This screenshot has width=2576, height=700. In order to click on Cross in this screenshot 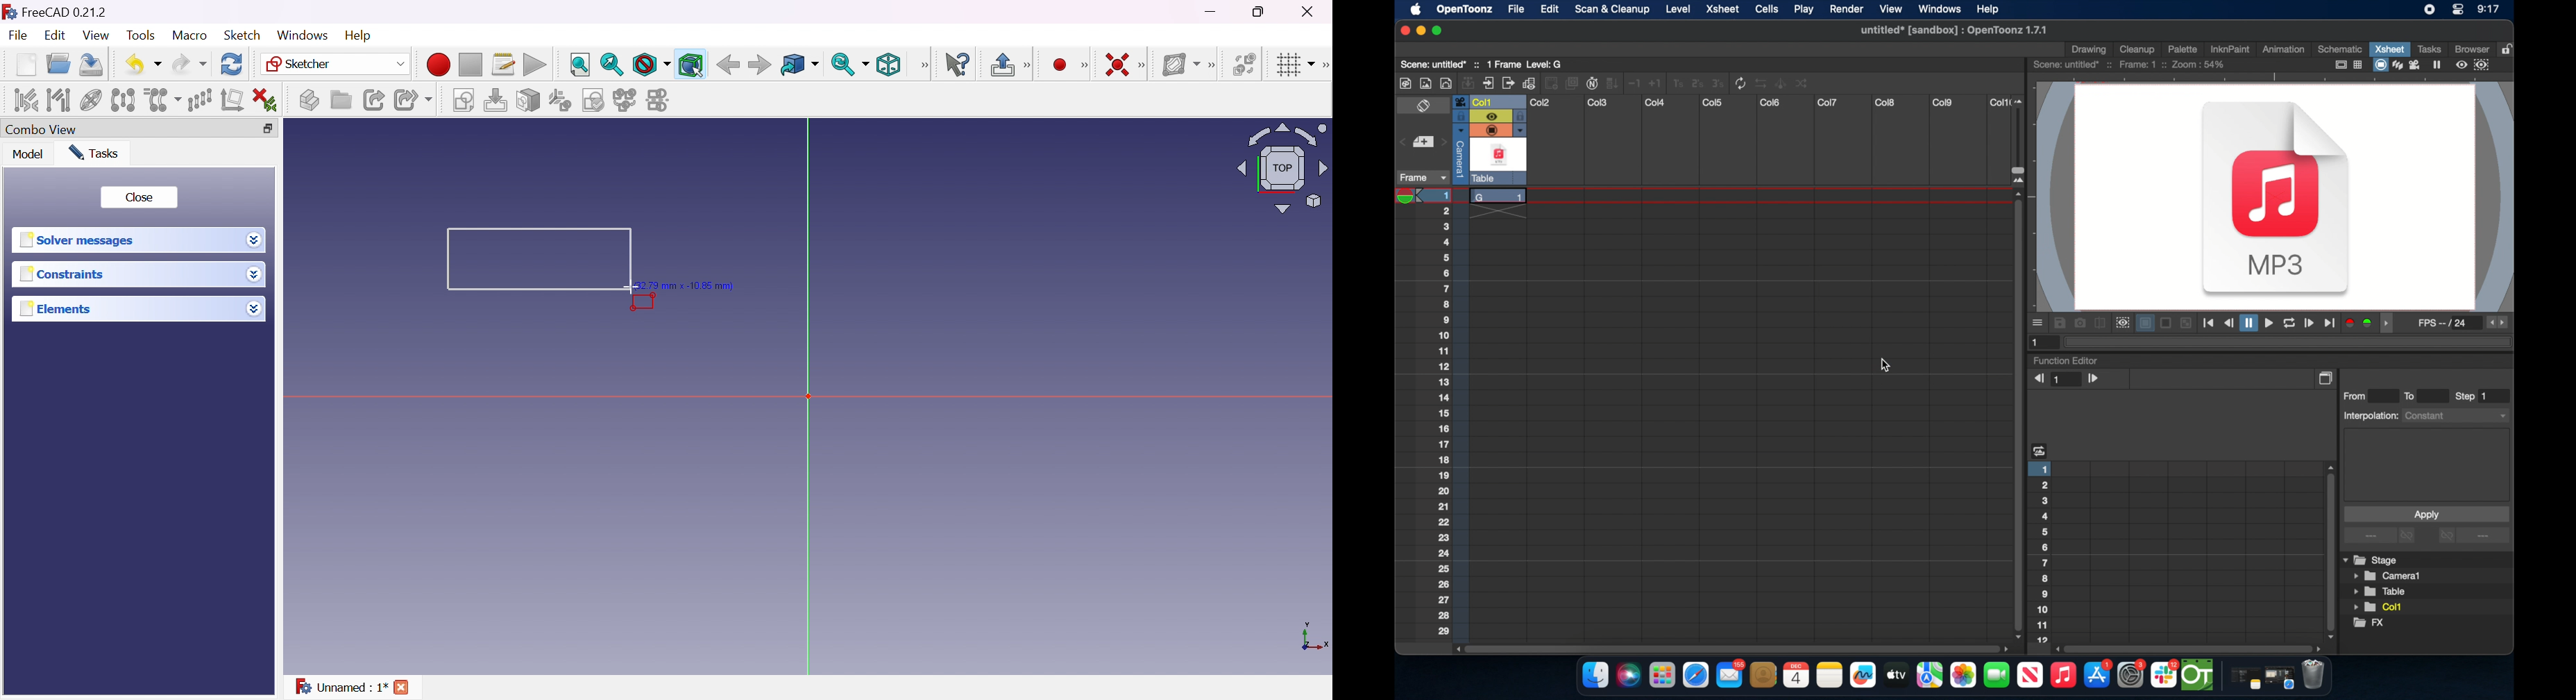, I will do `click(400, 687)`.